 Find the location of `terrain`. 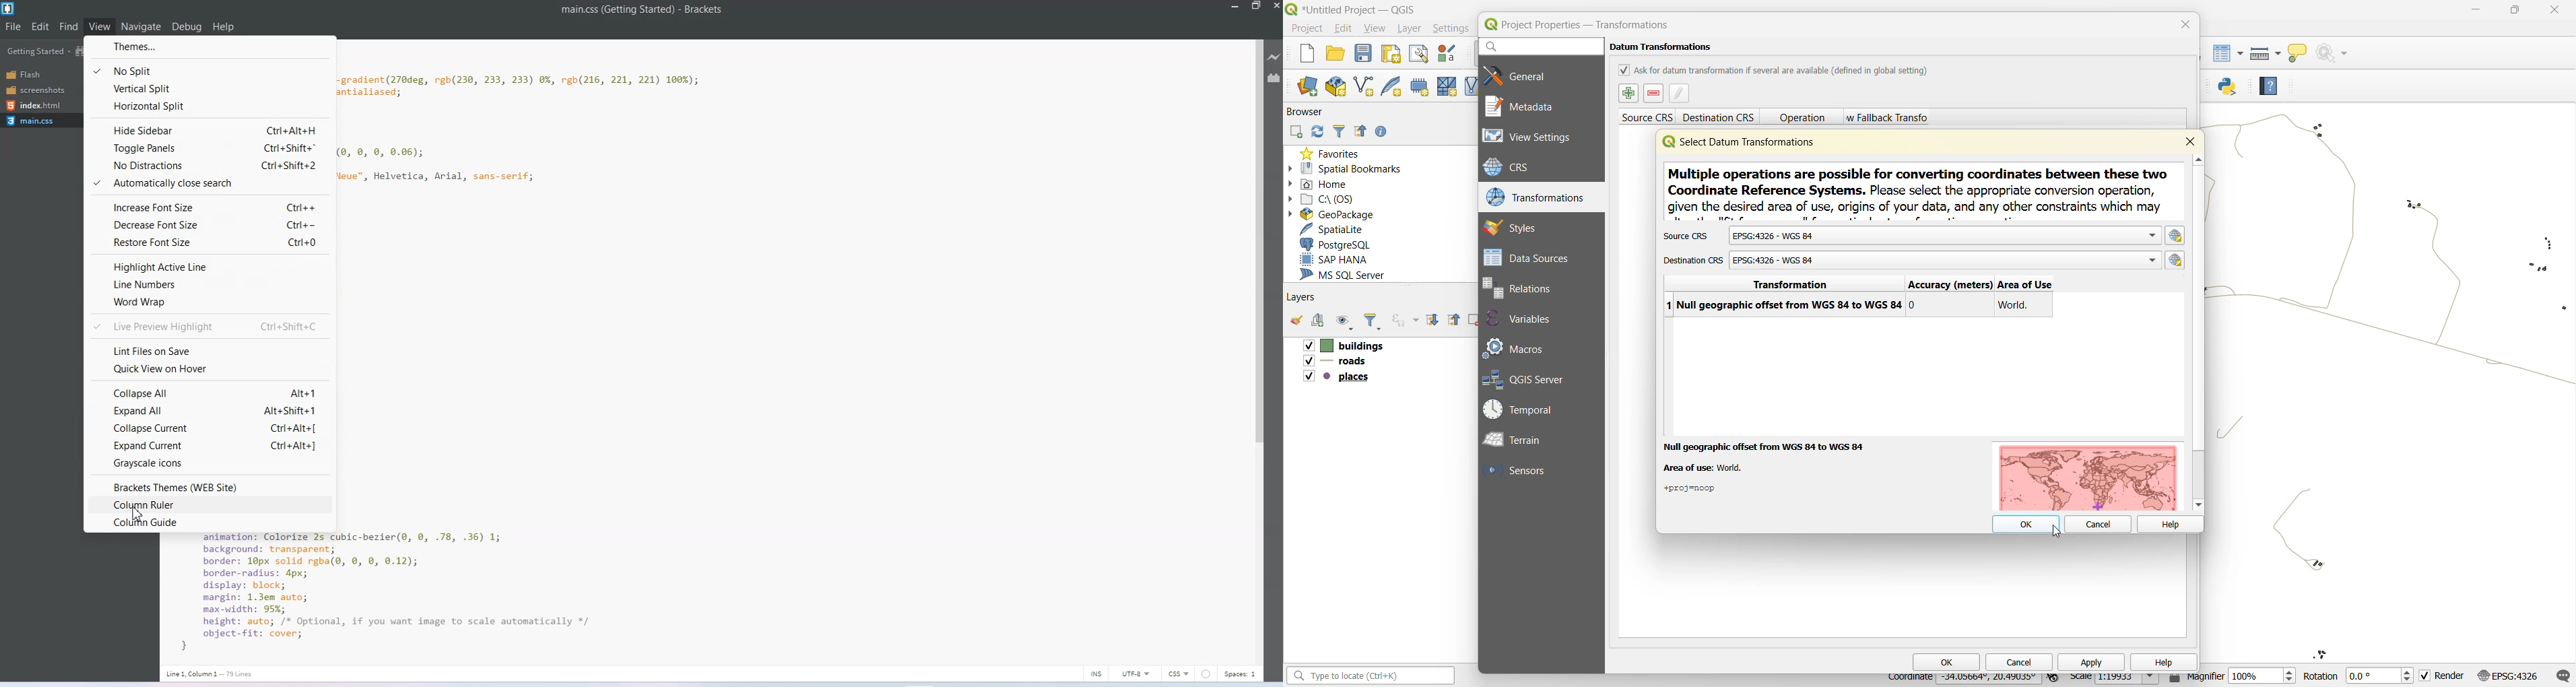

terrain is located at coordinates (1523, 441).